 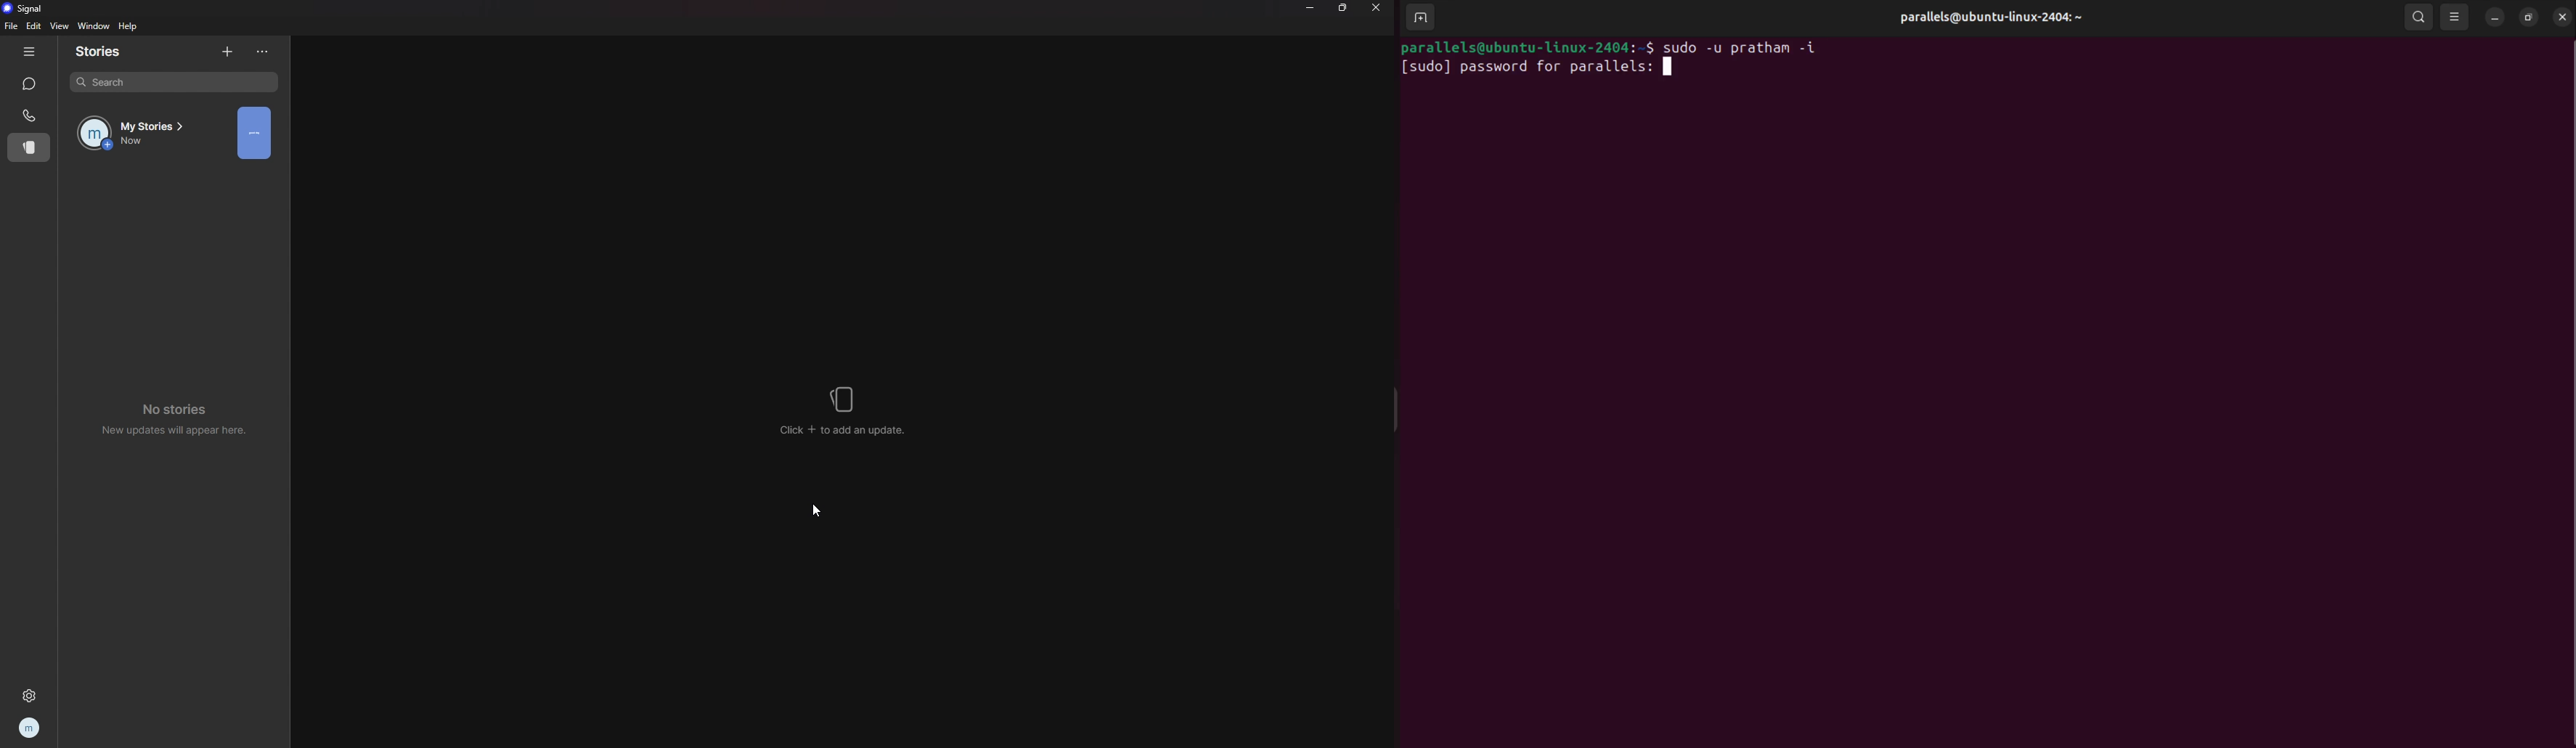 I want to click on resize, so click(x=1344, y=7).